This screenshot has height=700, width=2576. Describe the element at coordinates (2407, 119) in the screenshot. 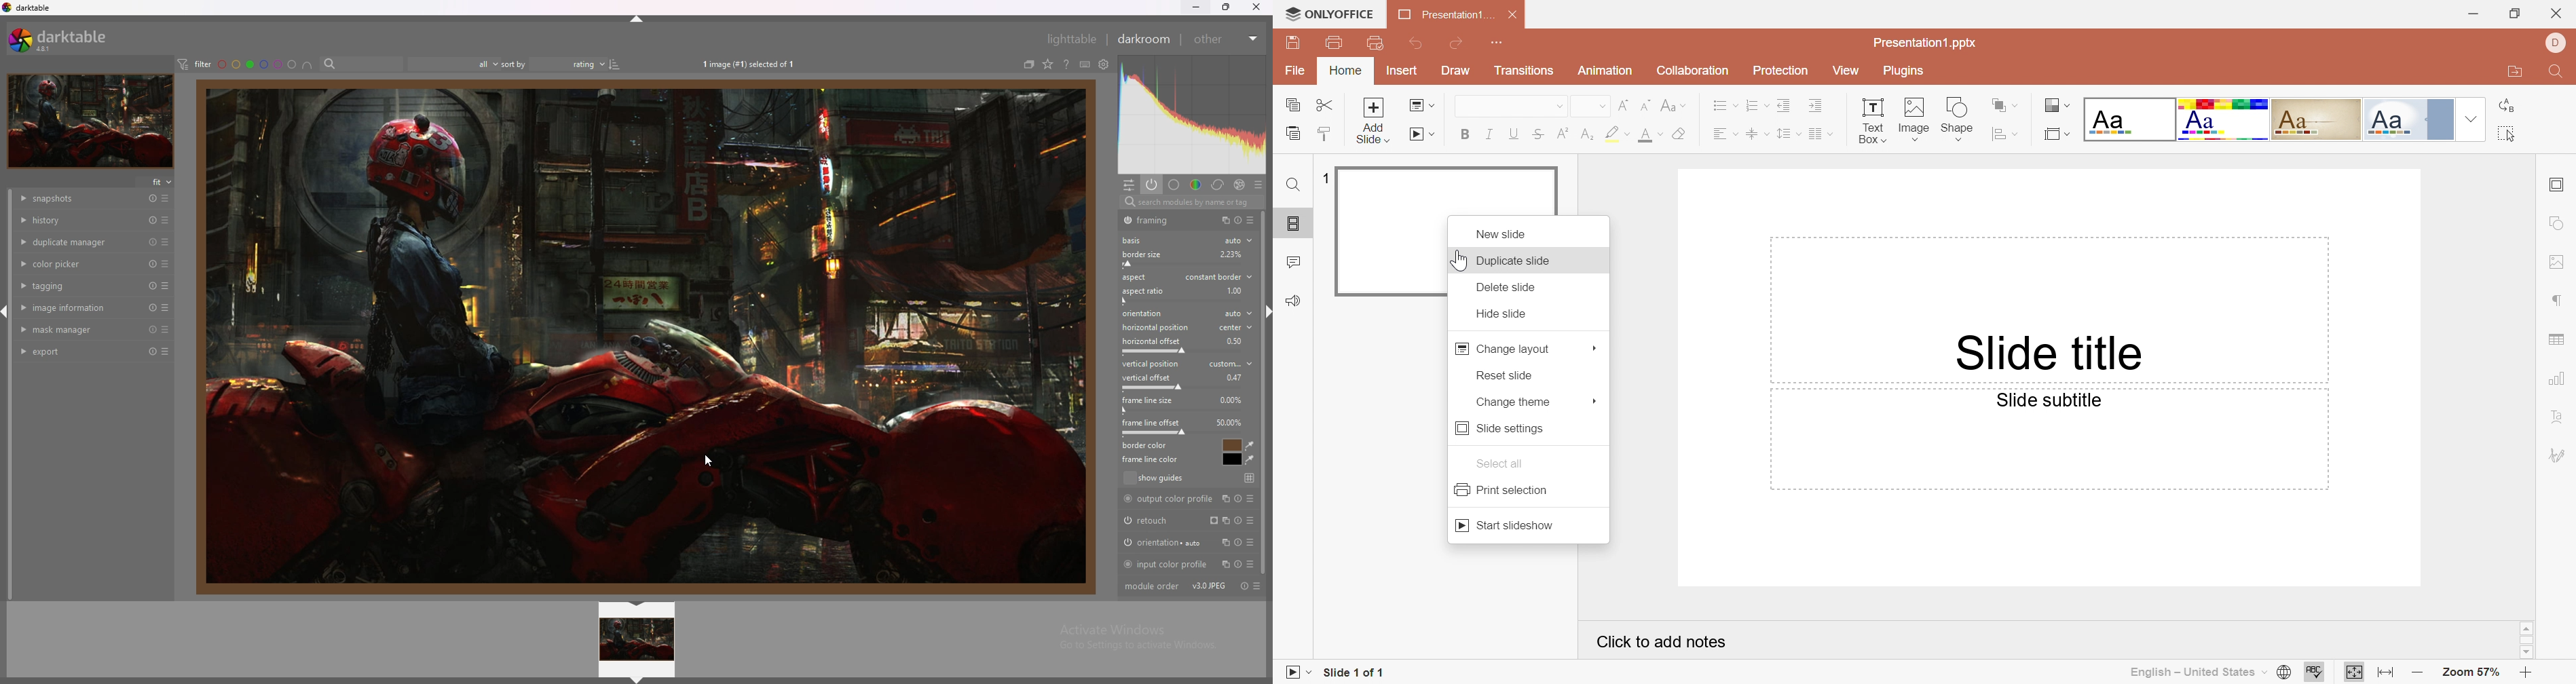

I see `Official` at that location.